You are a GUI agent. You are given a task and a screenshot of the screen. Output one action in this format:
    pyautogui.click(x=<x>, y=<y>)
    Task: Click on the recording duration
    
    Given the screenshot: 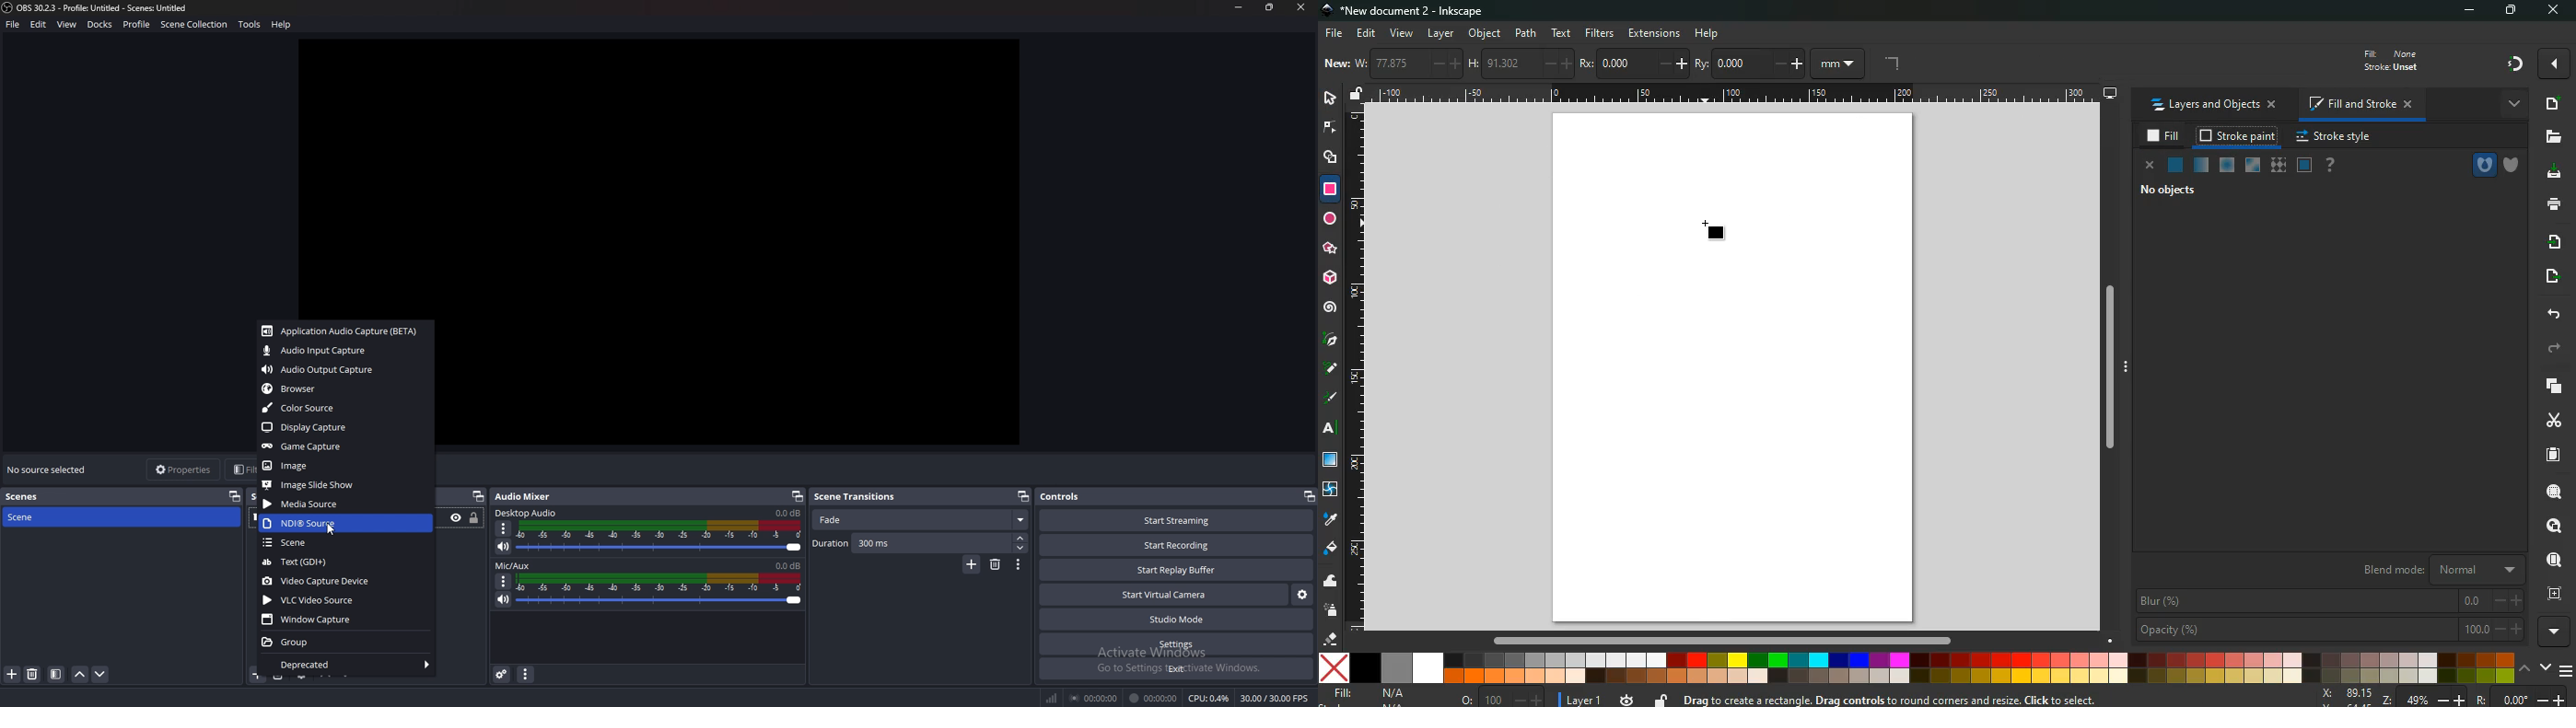 What is the action you would take?
    pyautogui.click(x=1154, y=698)
    